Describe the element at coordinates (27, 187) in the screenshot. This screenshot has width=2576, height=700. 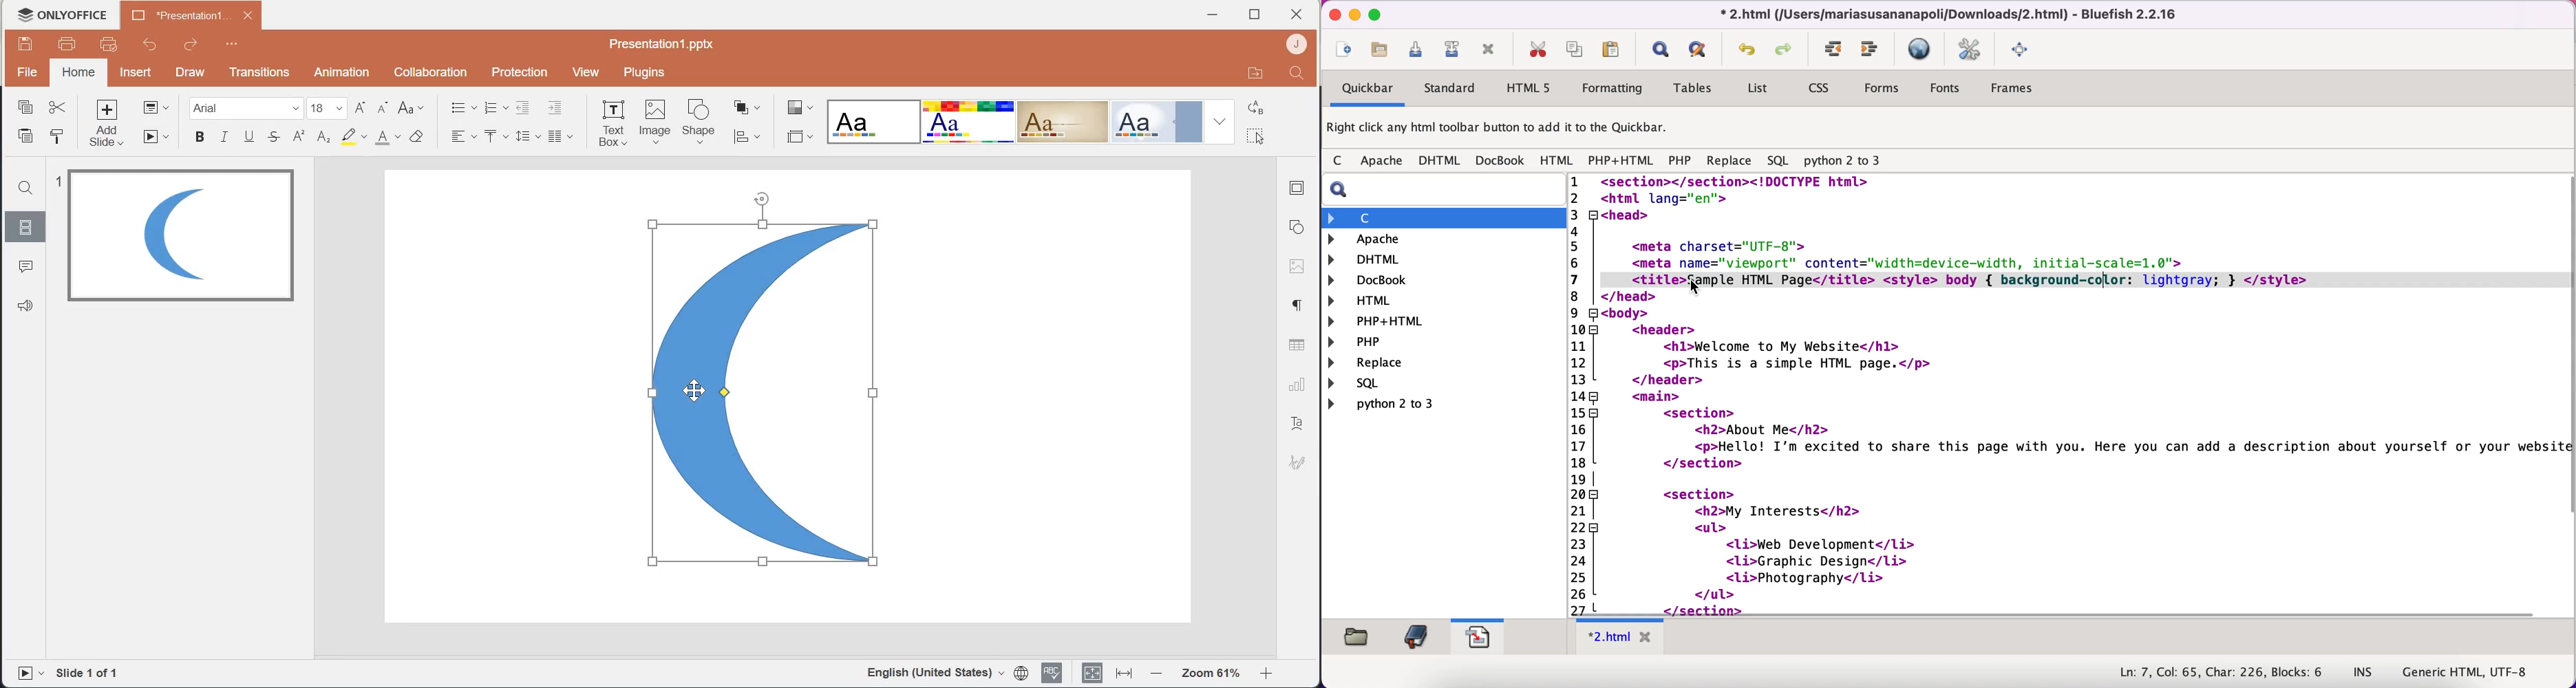
I see `Search` at that location.